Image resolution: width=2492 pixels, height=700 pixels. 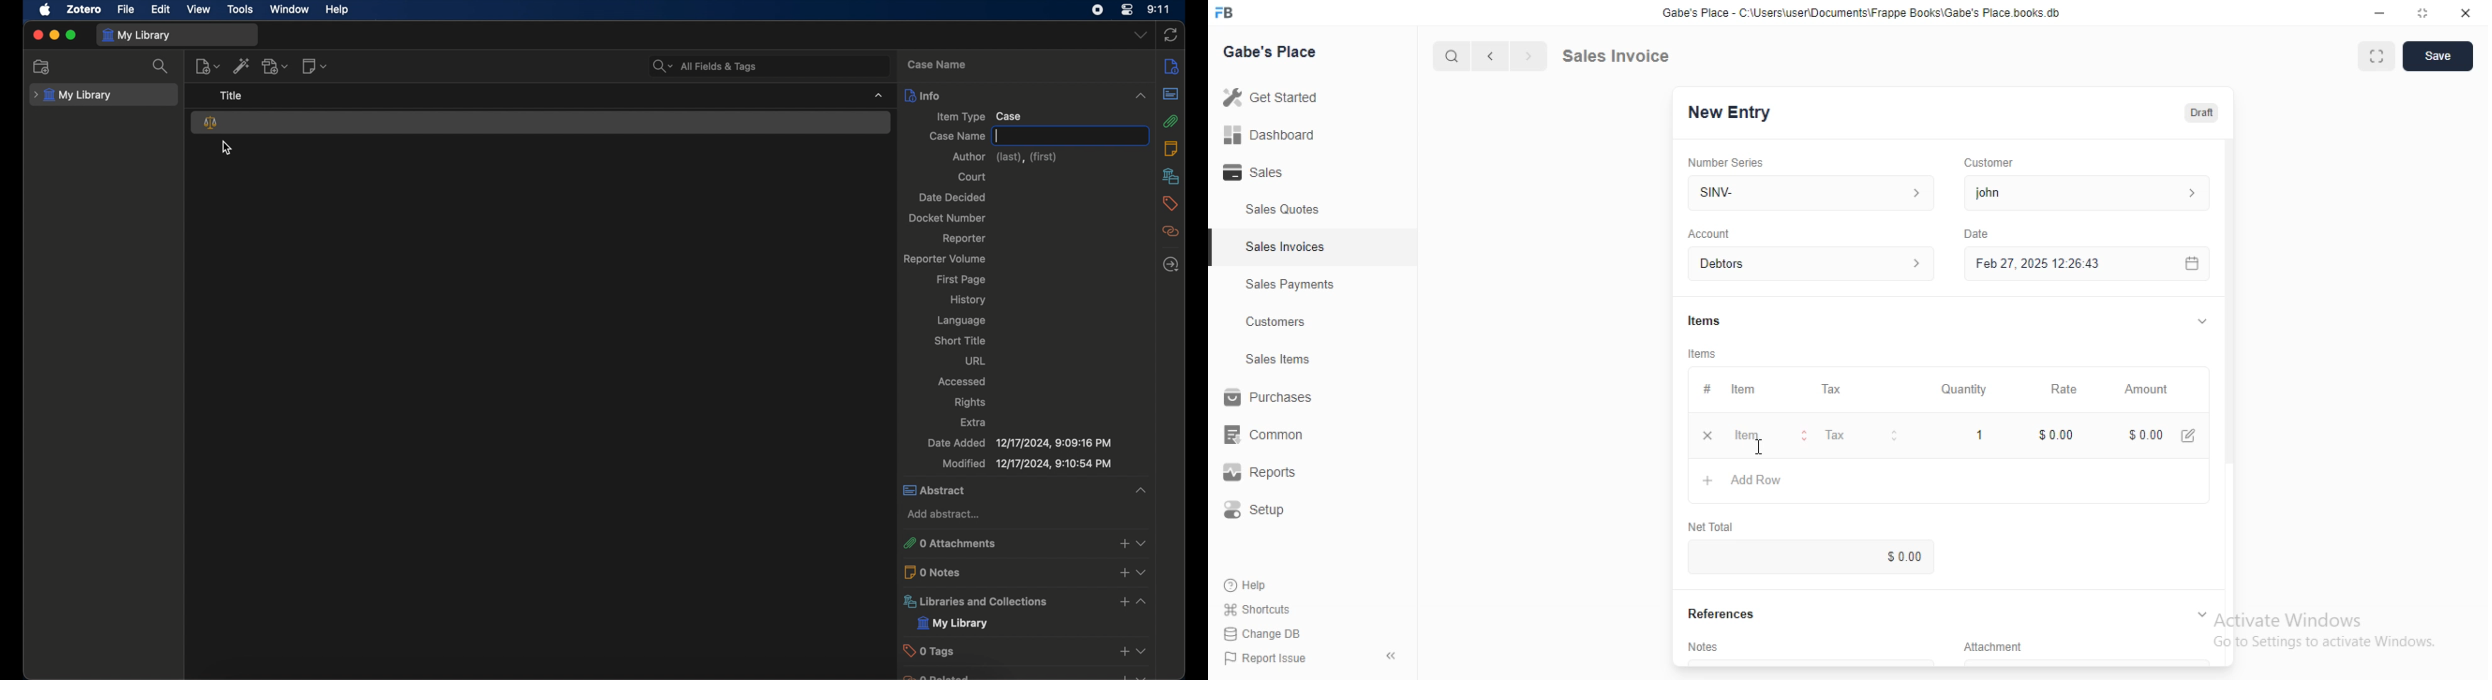 I want to click on Draft, so click(x=2203, y=113).